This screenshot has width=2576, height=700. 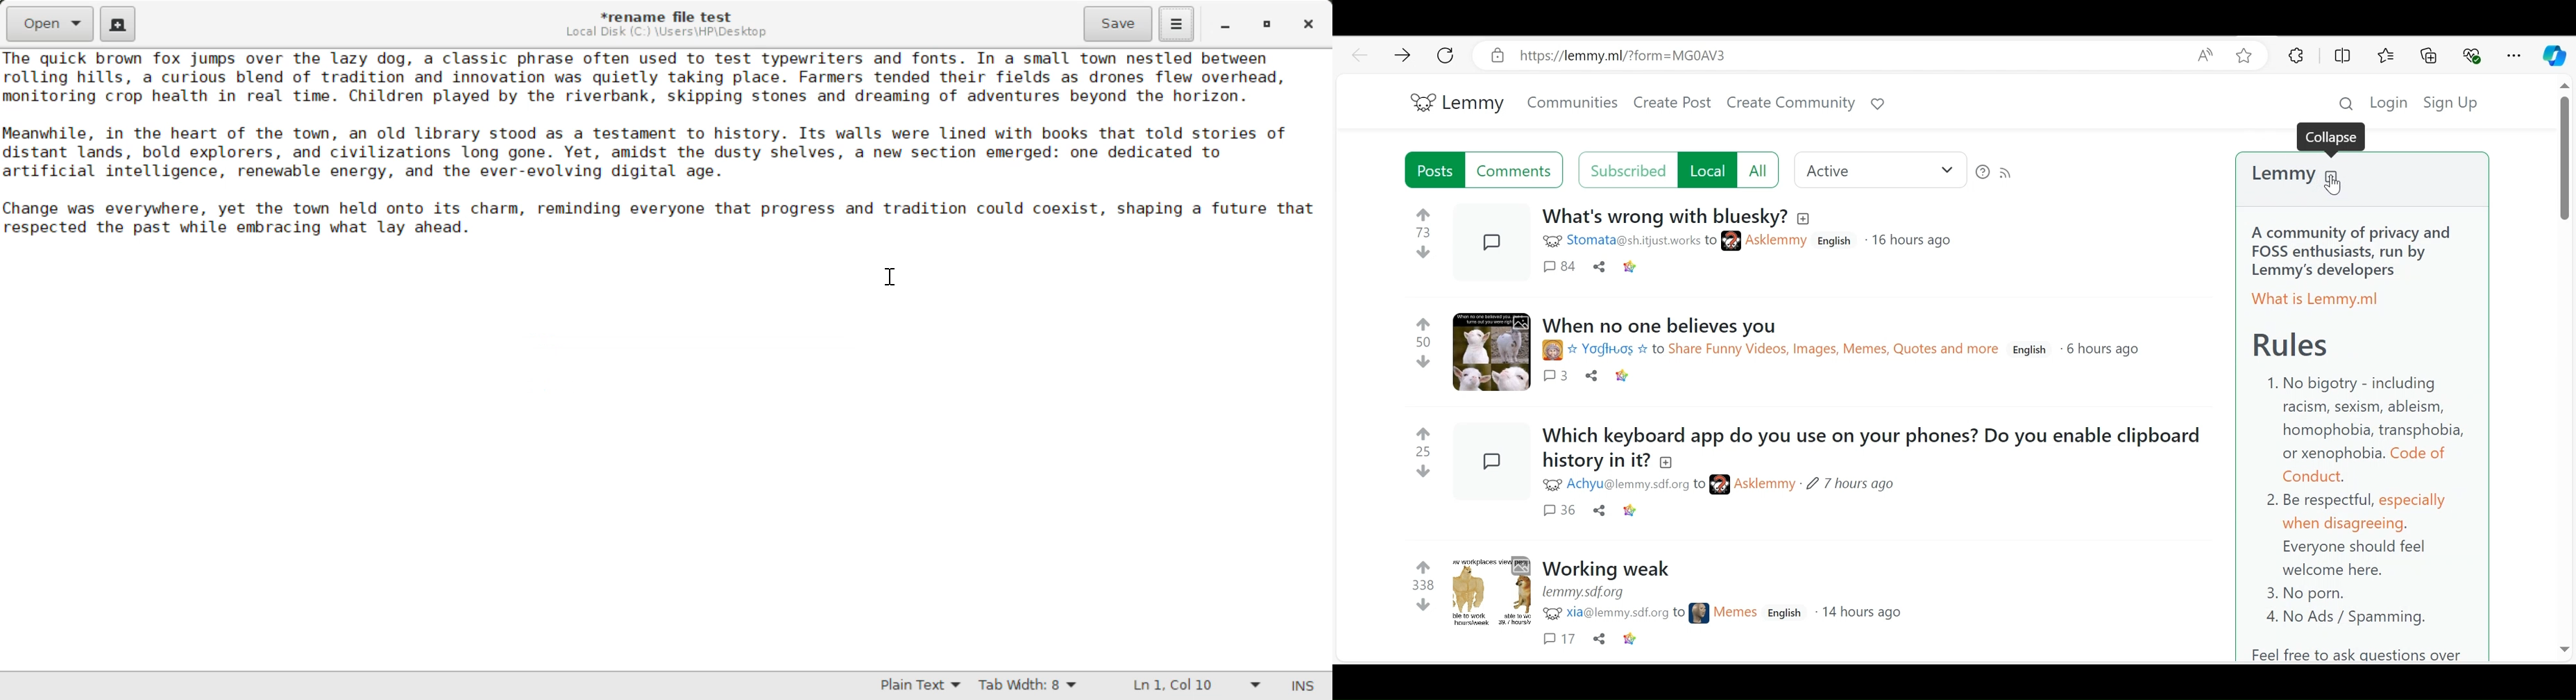 I want to click on Goo back, so click(x=1360, y=54).